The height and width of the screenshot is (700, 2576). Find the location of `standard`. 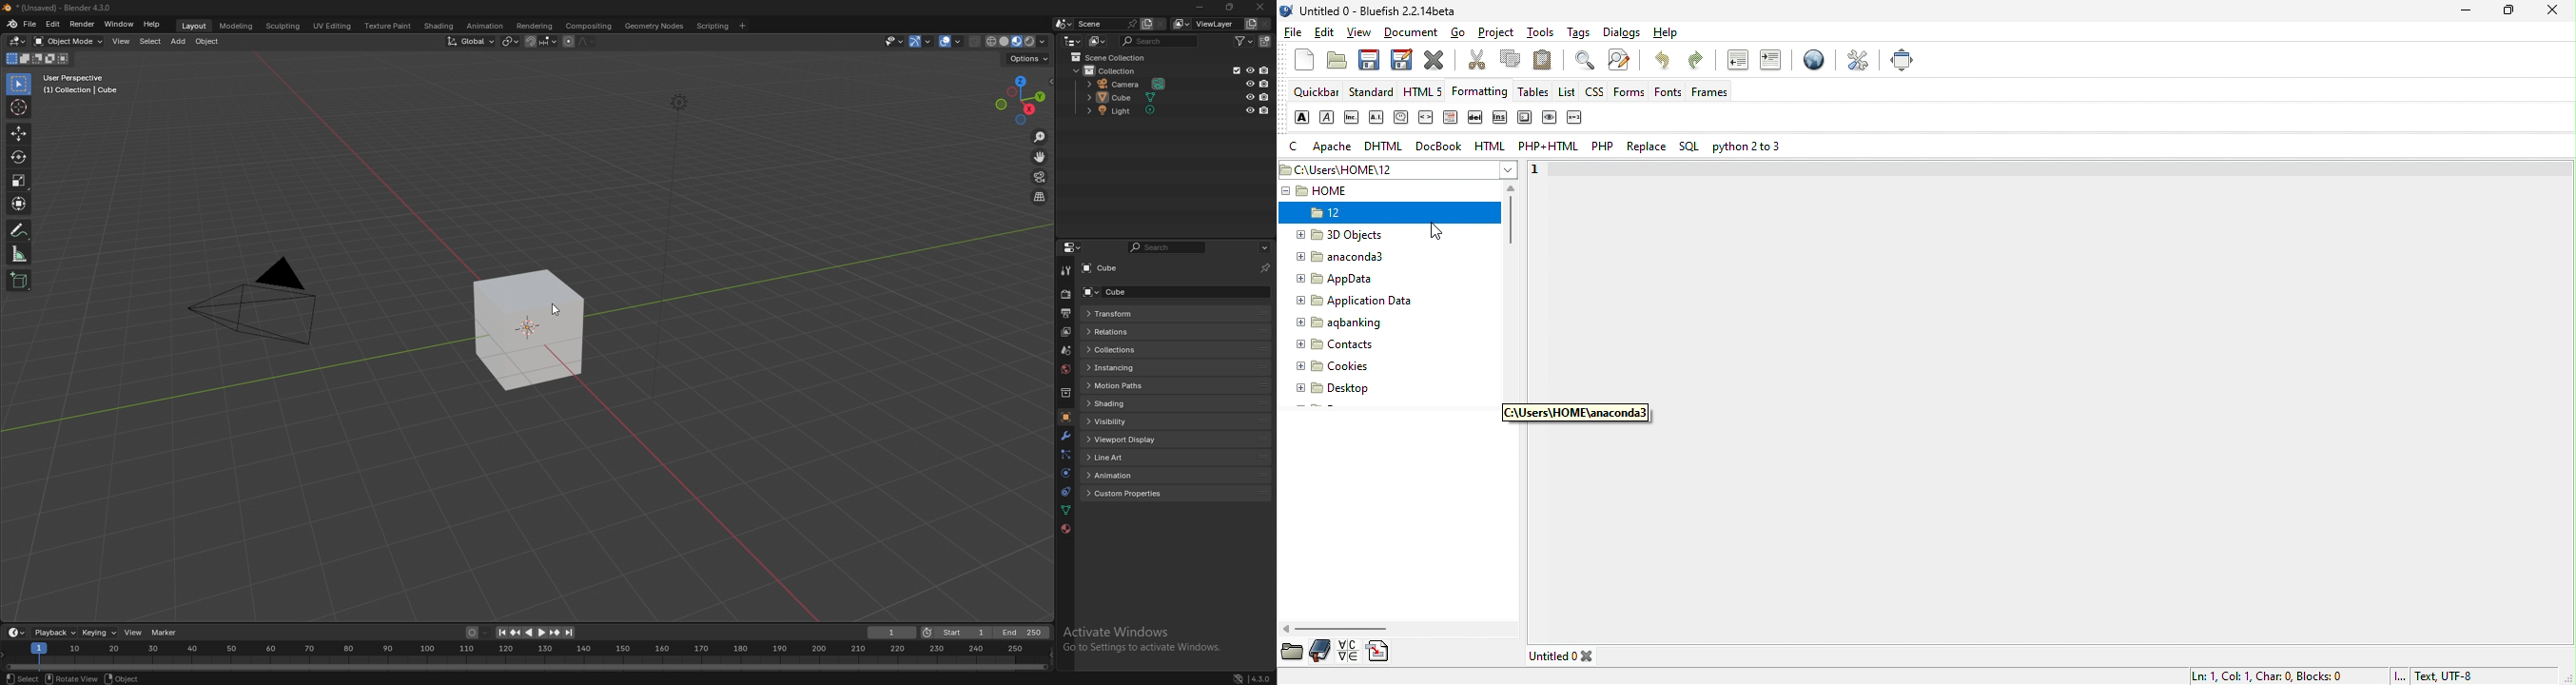

standard is located at coordinates (1371, 93).